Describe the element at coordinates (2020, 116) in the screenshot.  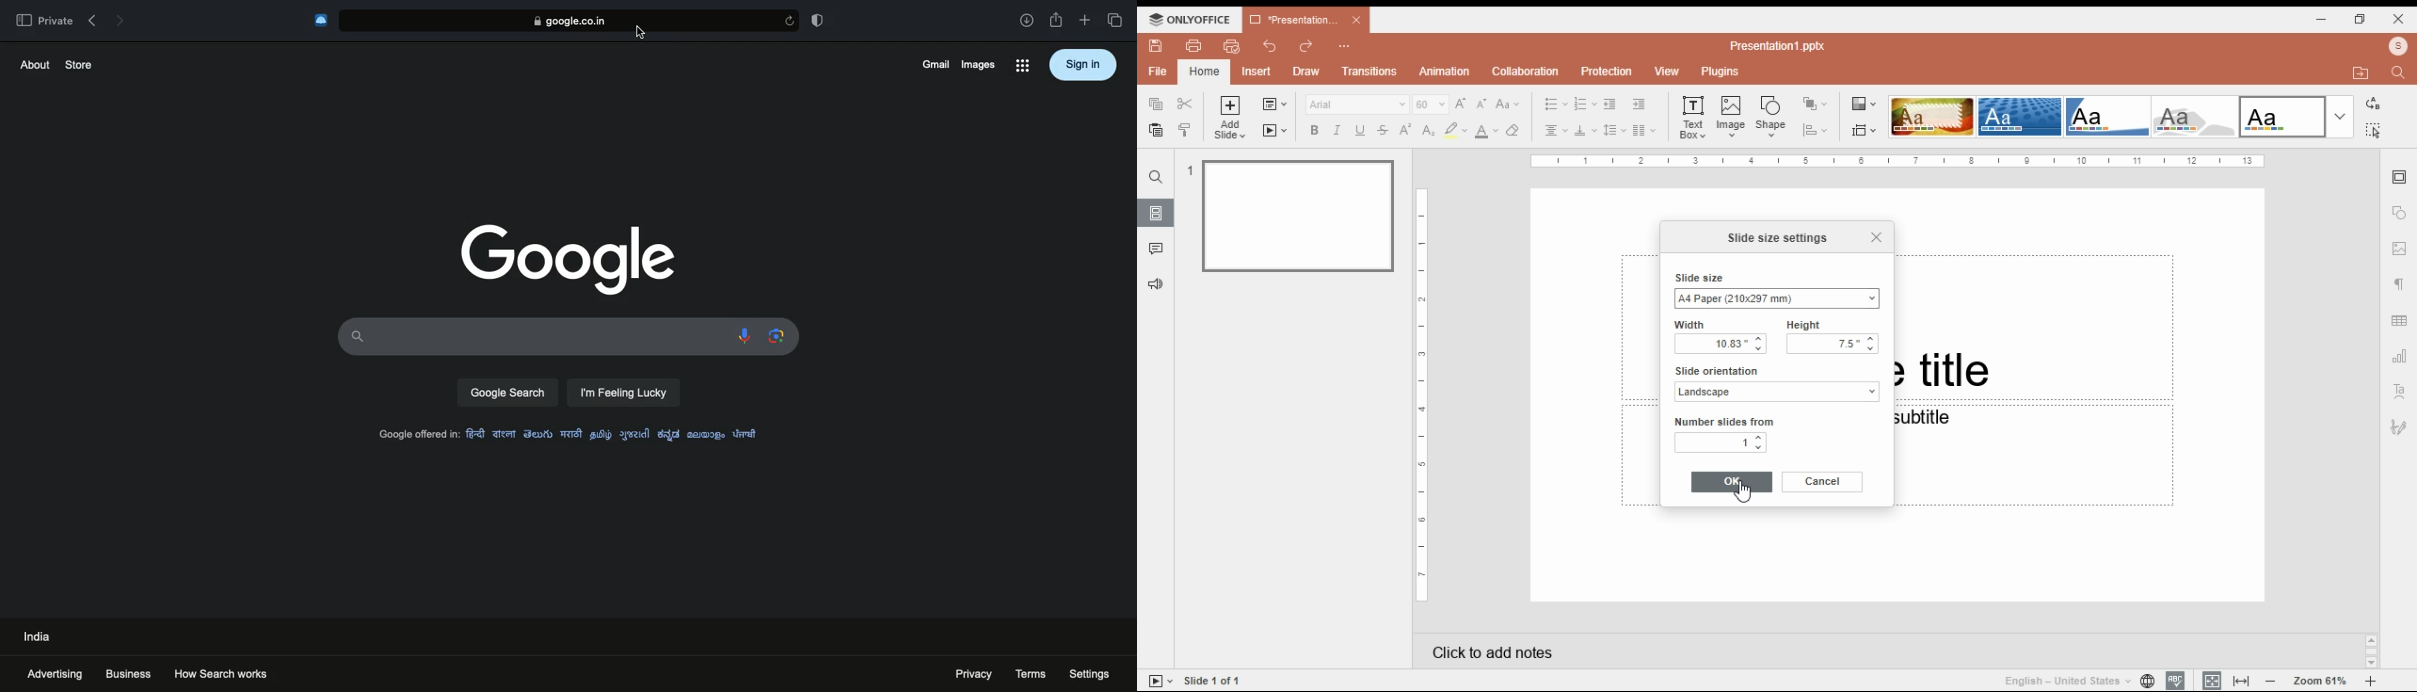
I see `slide them option` at that location.